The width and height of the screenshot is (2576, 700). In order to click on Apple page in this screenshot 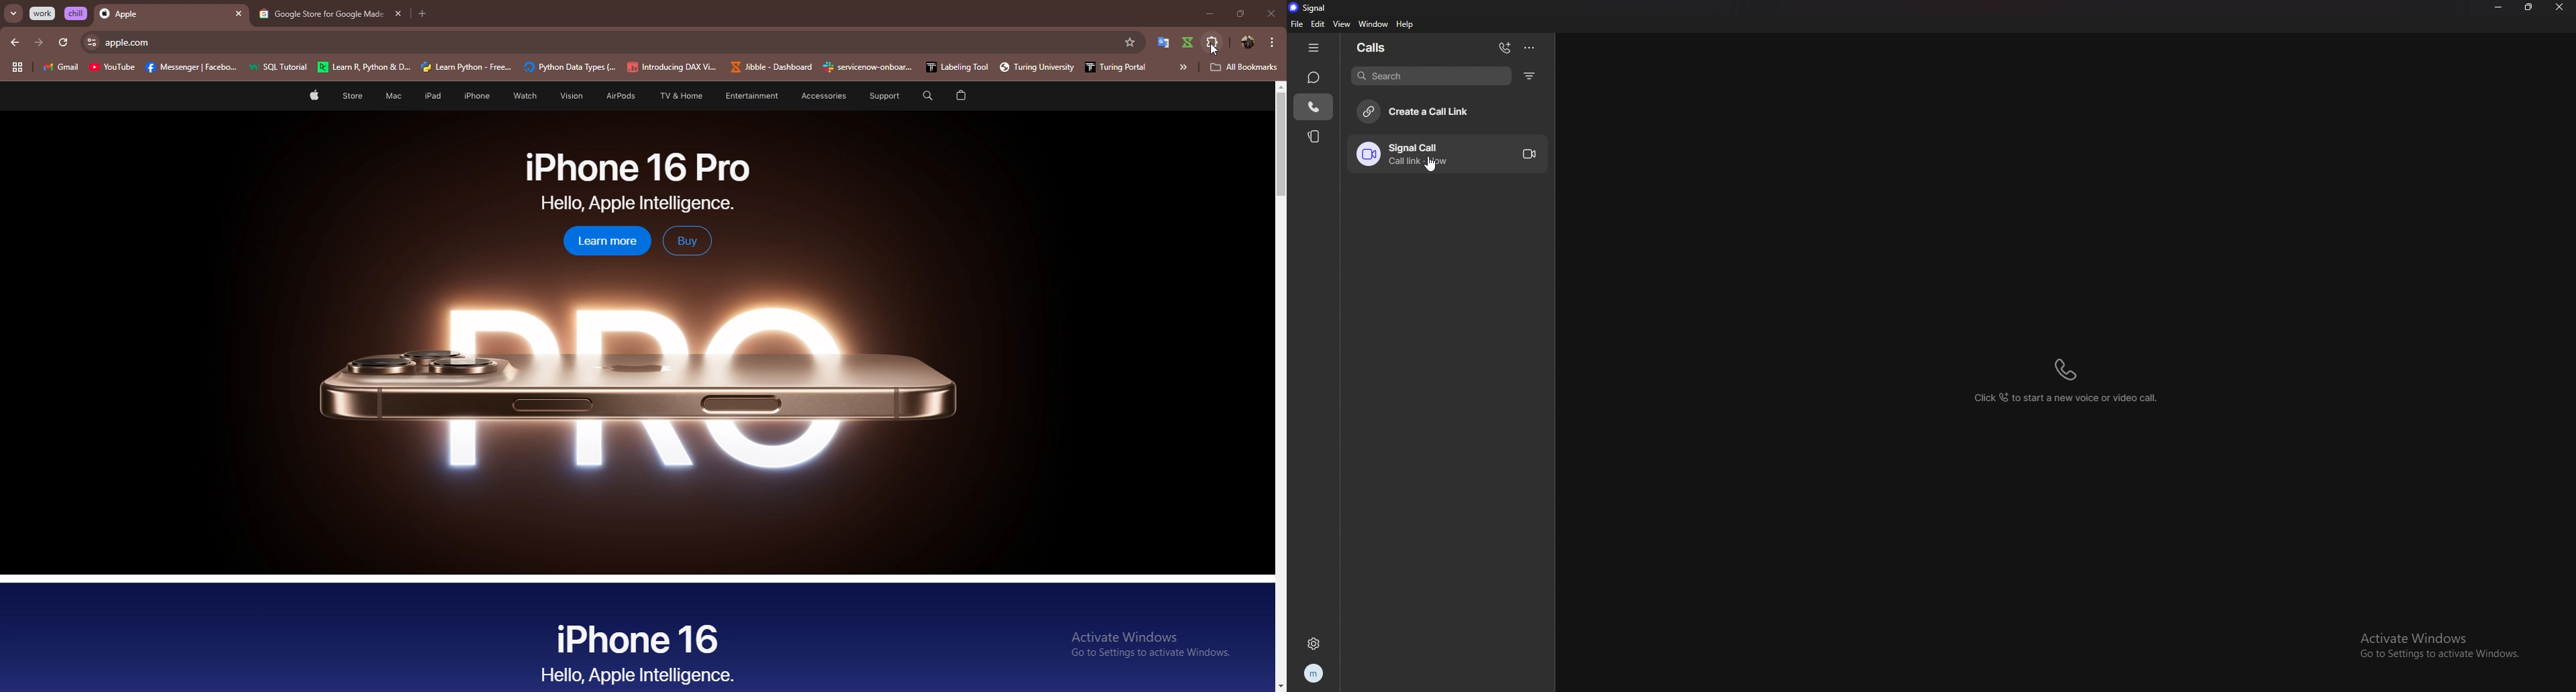, I will do `click(313, 97)`.